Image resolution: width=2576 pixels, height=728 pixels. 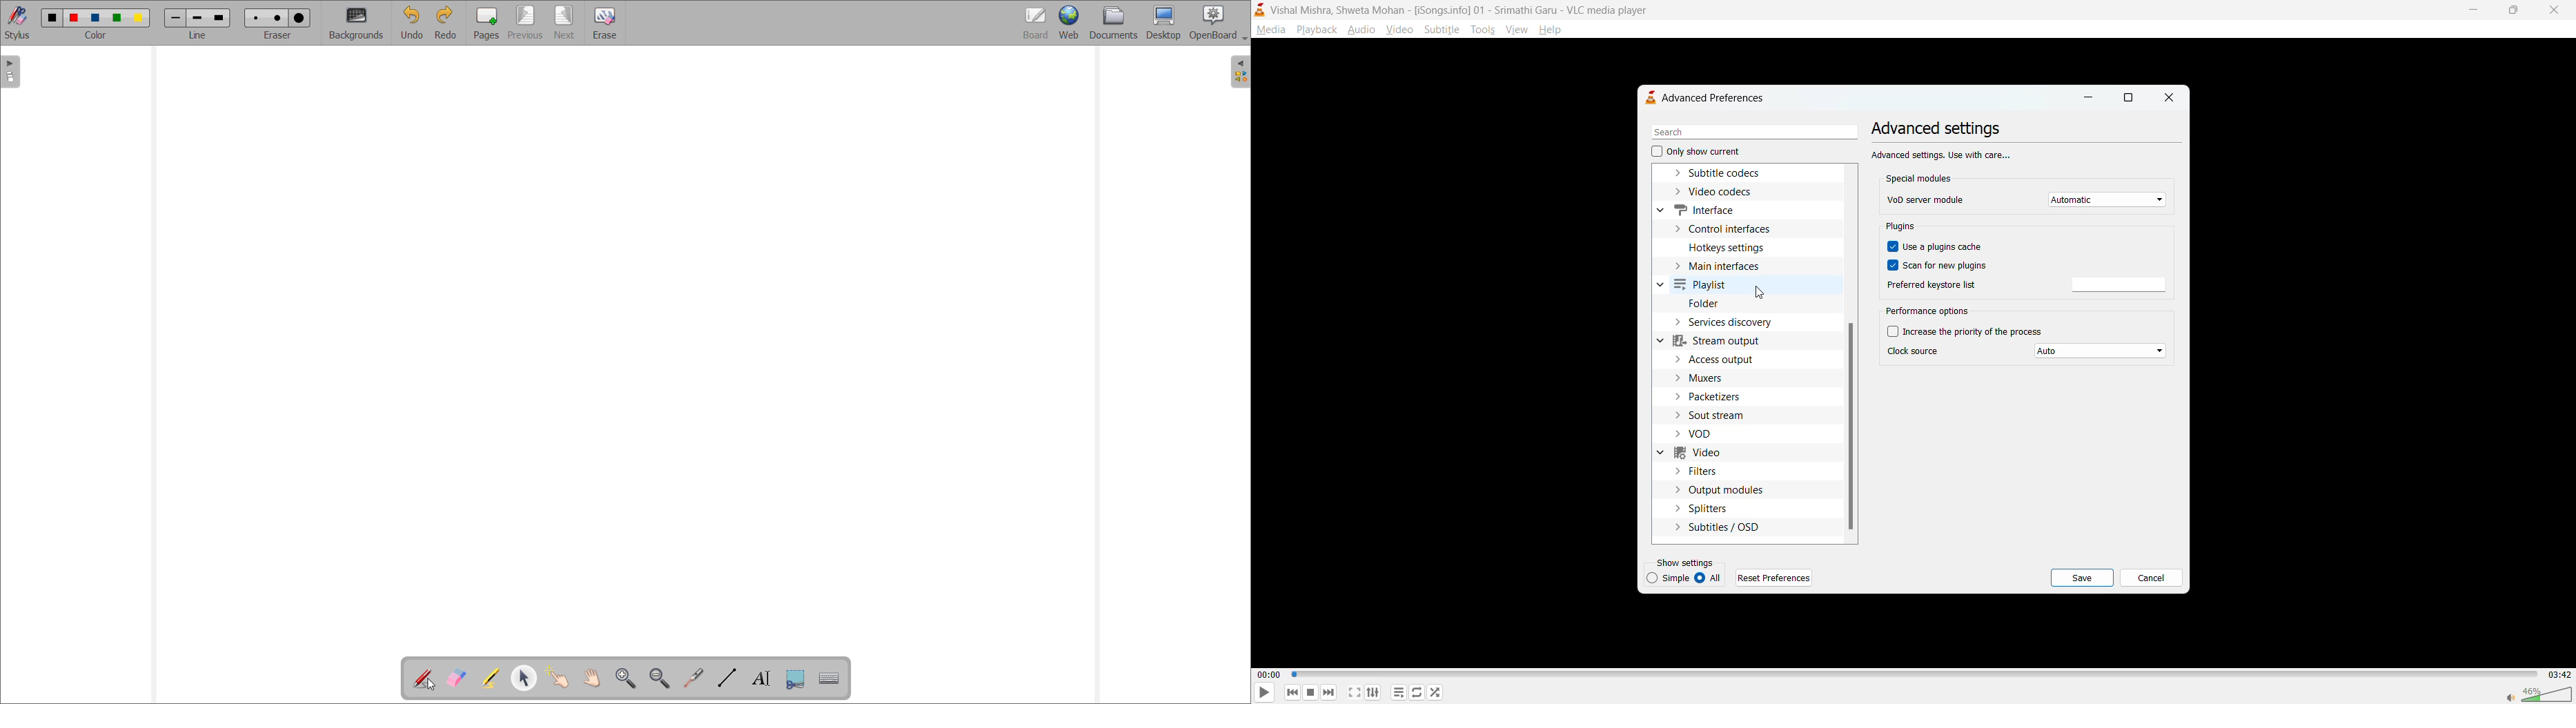 What do you see at coordinates (1724, 340) in the screenshot?
I see `stream  output` at bounding box center [1724, 340].